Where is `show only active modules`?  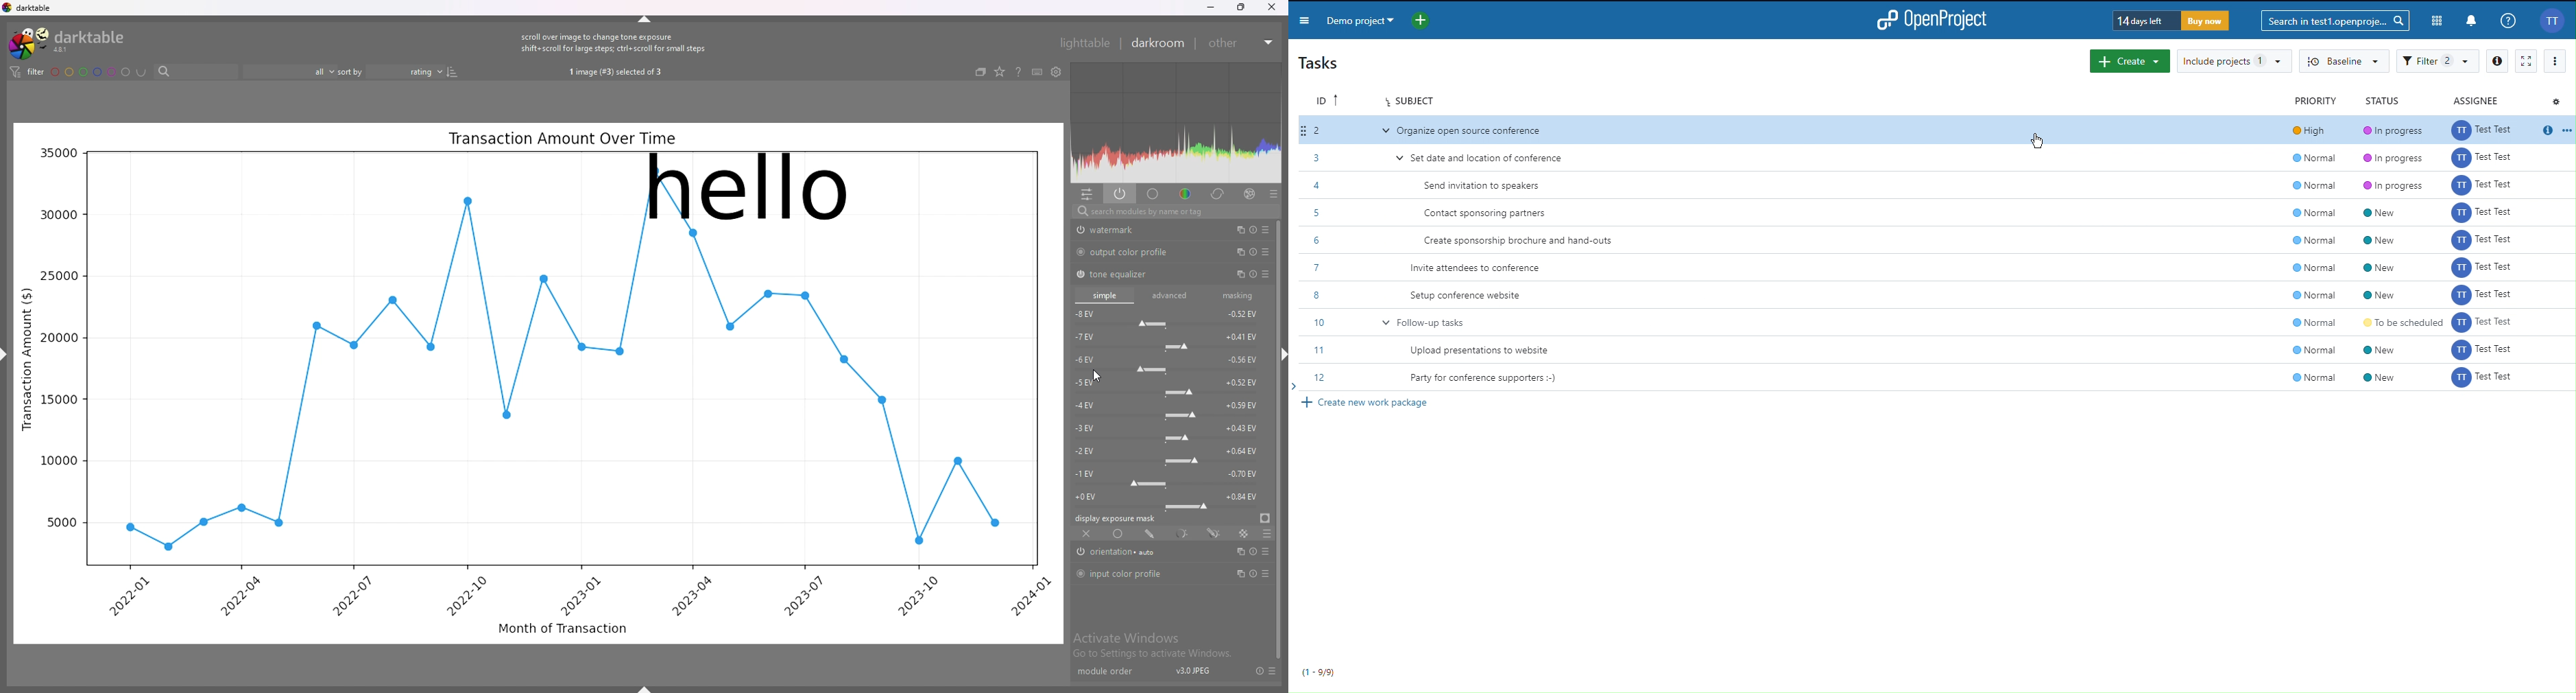 show only active modules is located at coordinates (1121, 195).